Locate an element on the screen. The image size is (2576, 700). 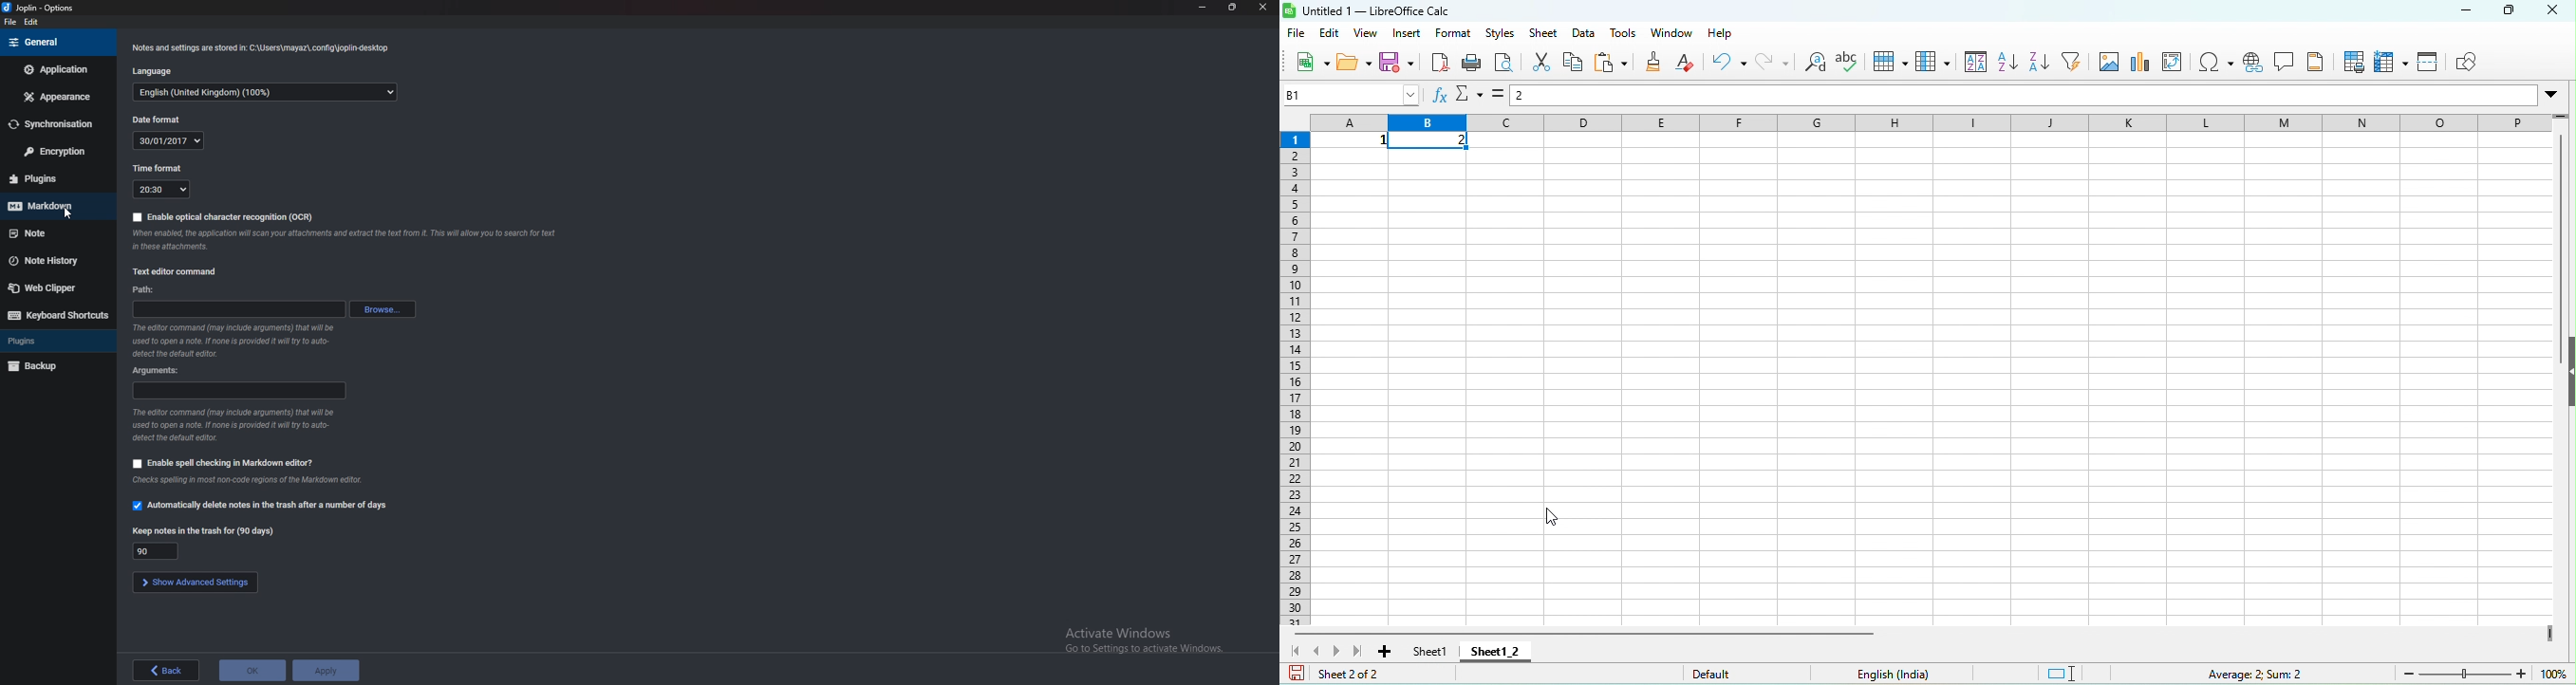
joplin is located at coordinates (43, 8).